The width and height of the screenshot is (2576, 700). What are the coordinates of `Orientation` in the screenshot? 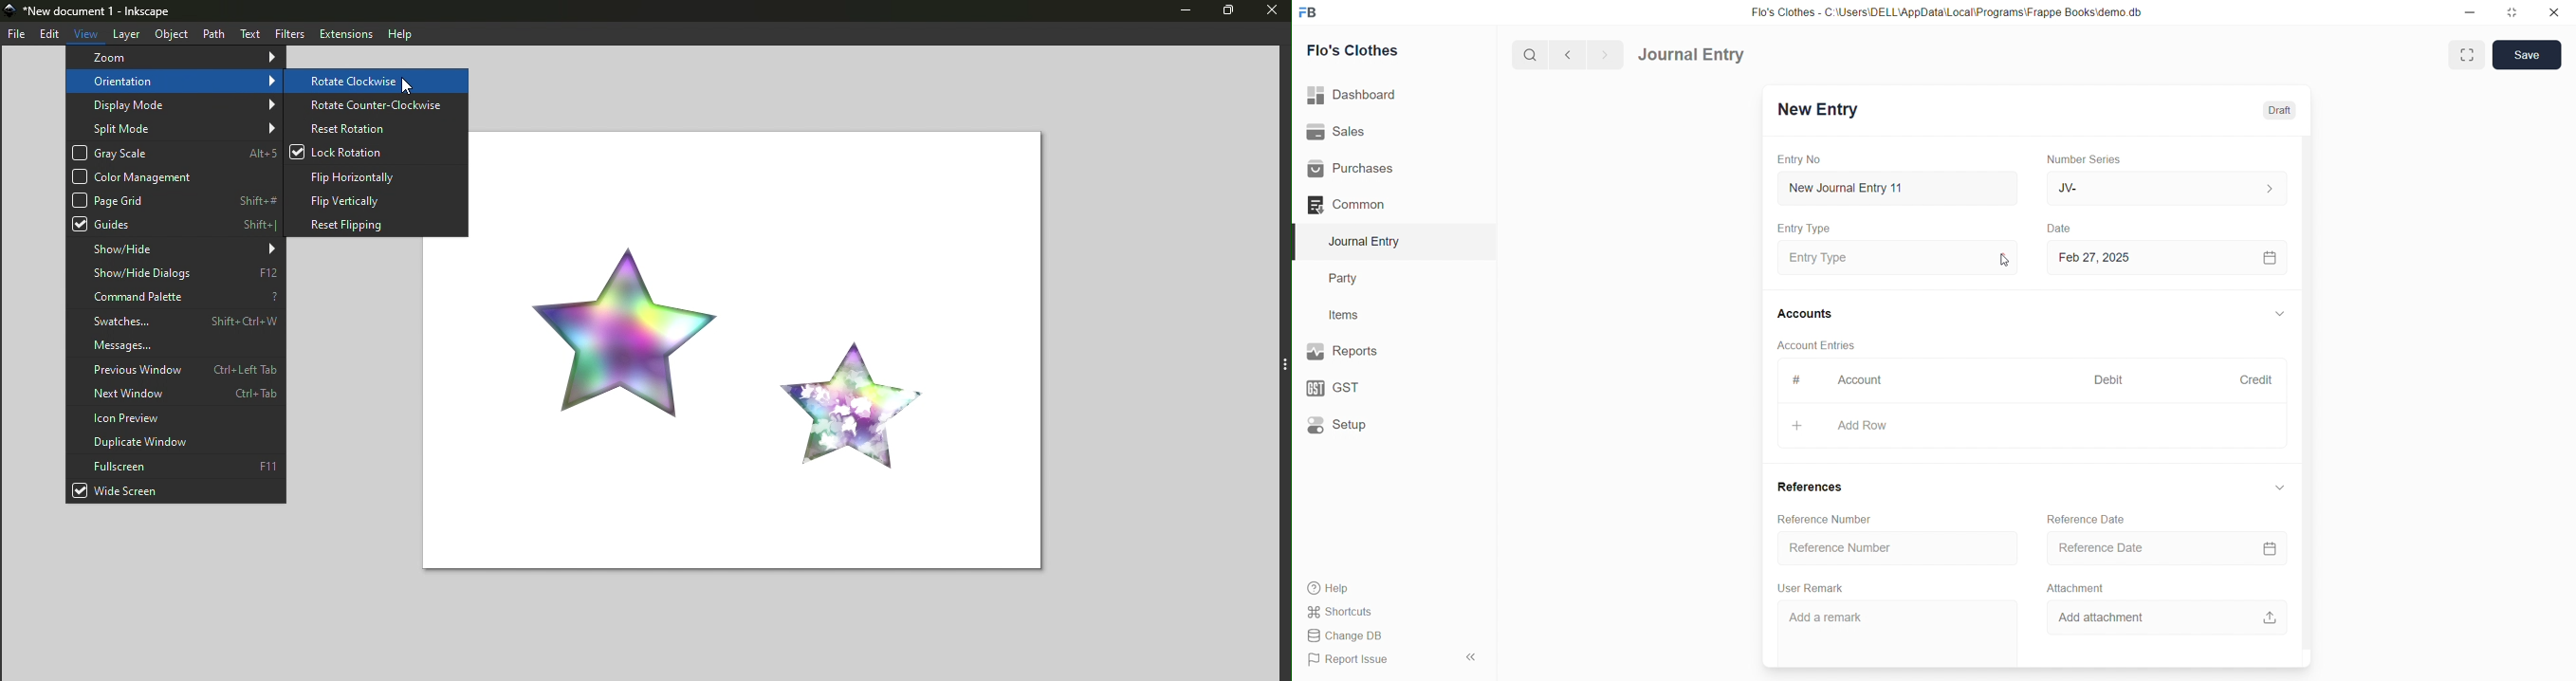 It's located at (175, 81).